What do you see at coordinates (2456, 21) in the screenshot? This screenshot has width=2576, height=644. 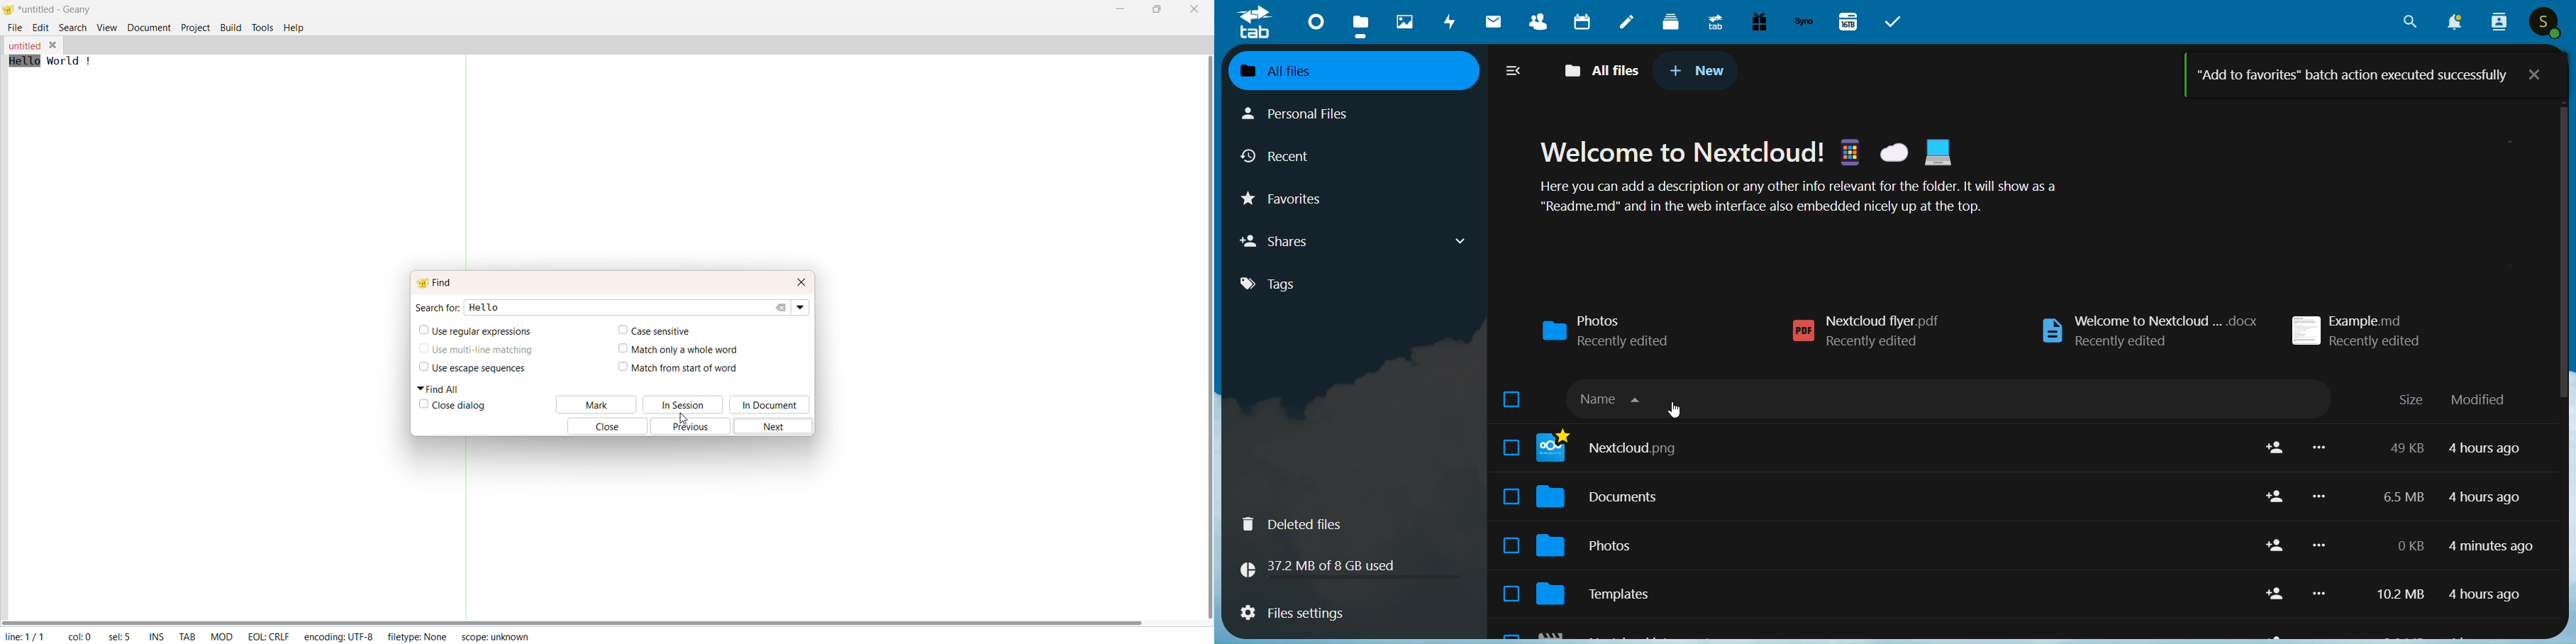 I see `notification` at bounding box center [2456, 21].